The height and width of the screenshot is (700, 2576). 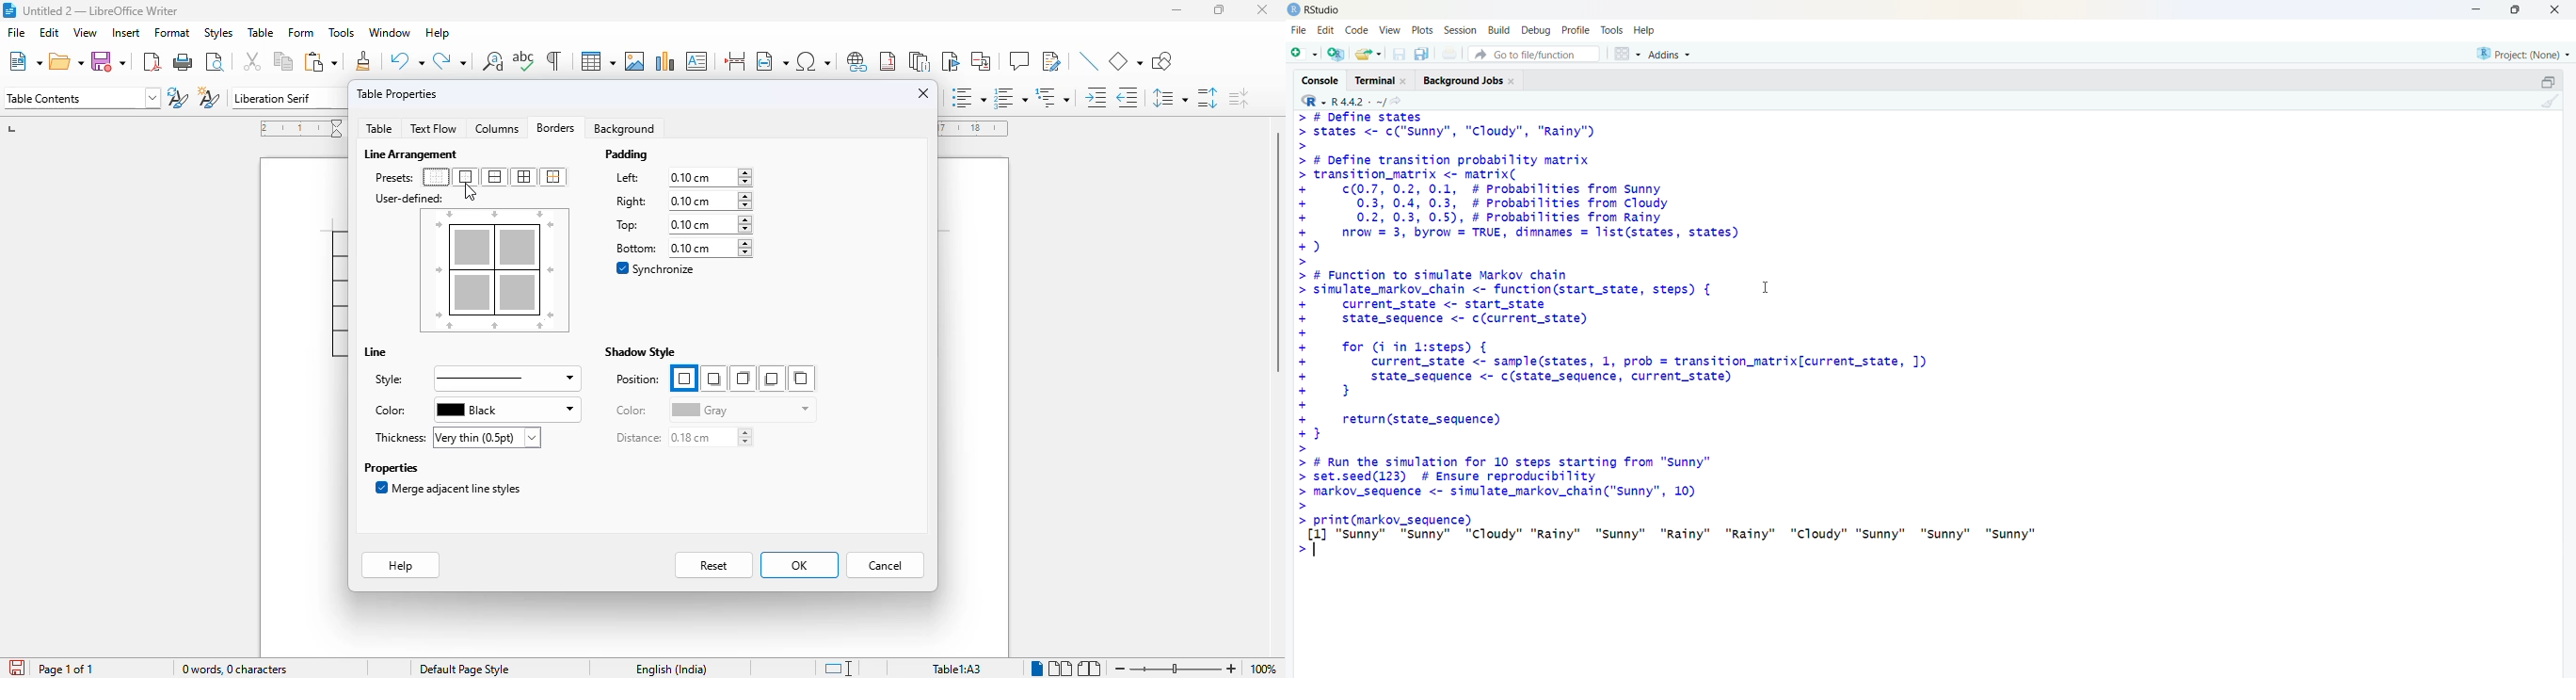 What do you see at coordinates (1263, 669) in the screenshot?
I see `zoom factor` at bounding box center [1263, 669].